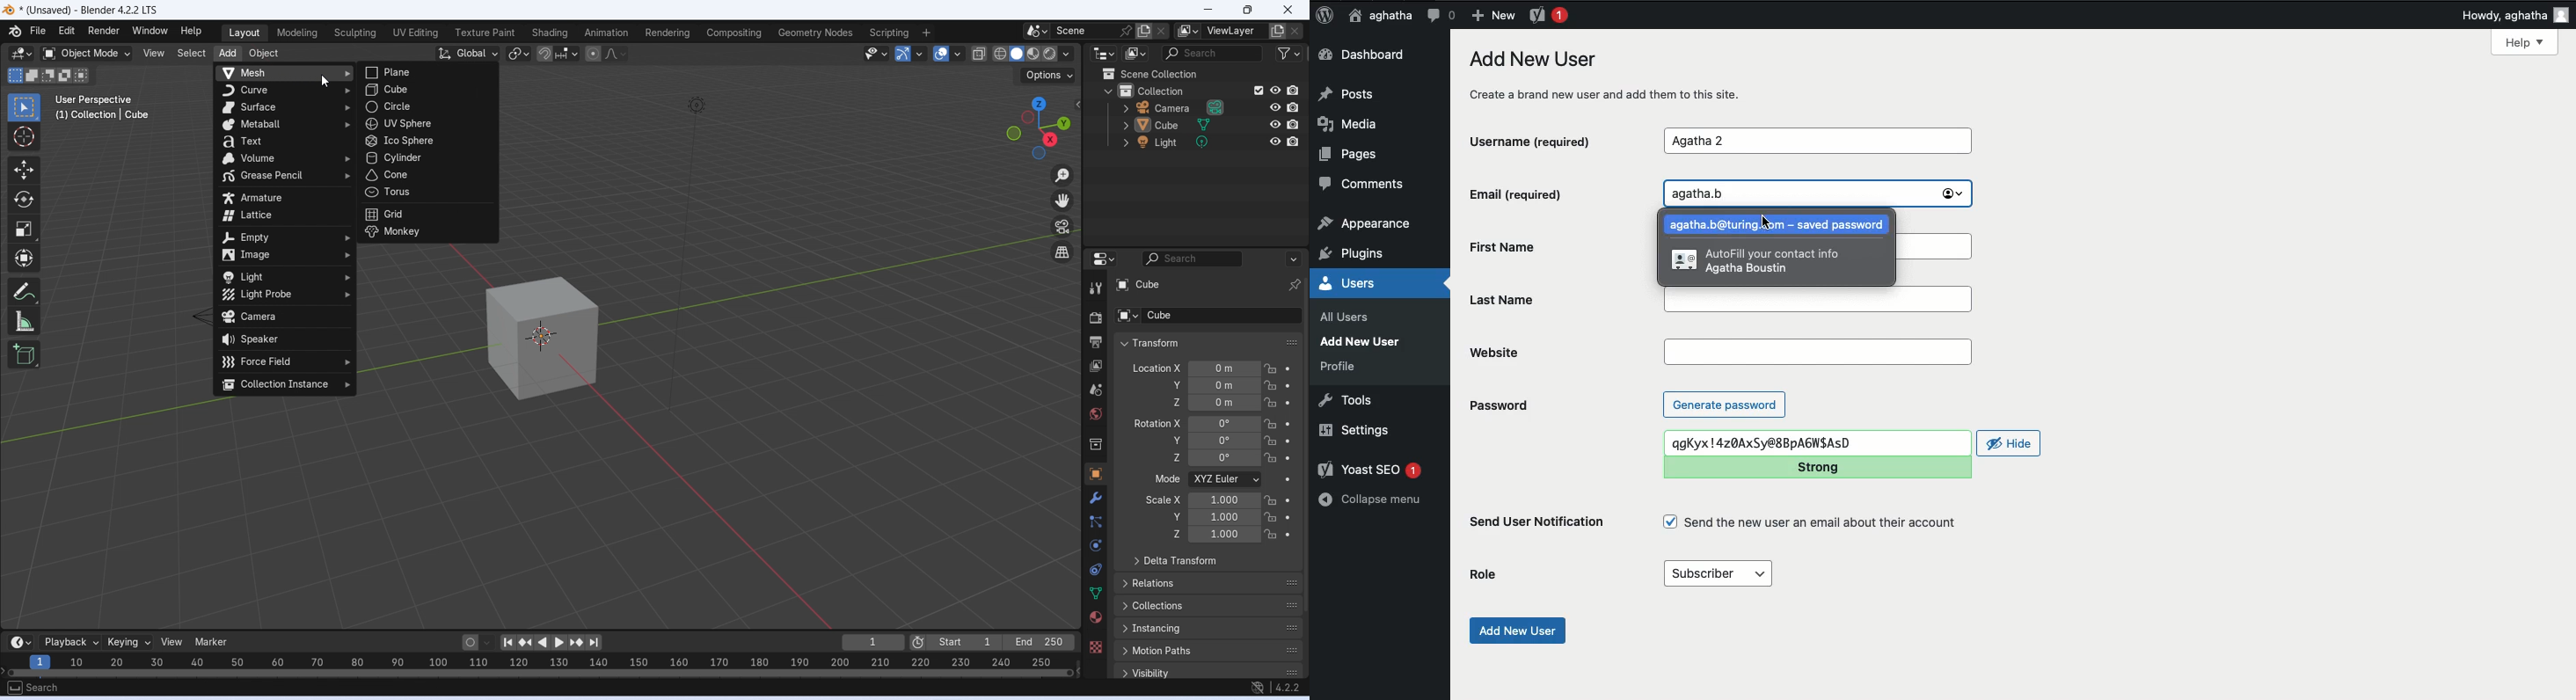 This screenshot has height=700, width=2576. Describe the element at coordinates (429, 73) in the screenshot. I see `plane` at that location.